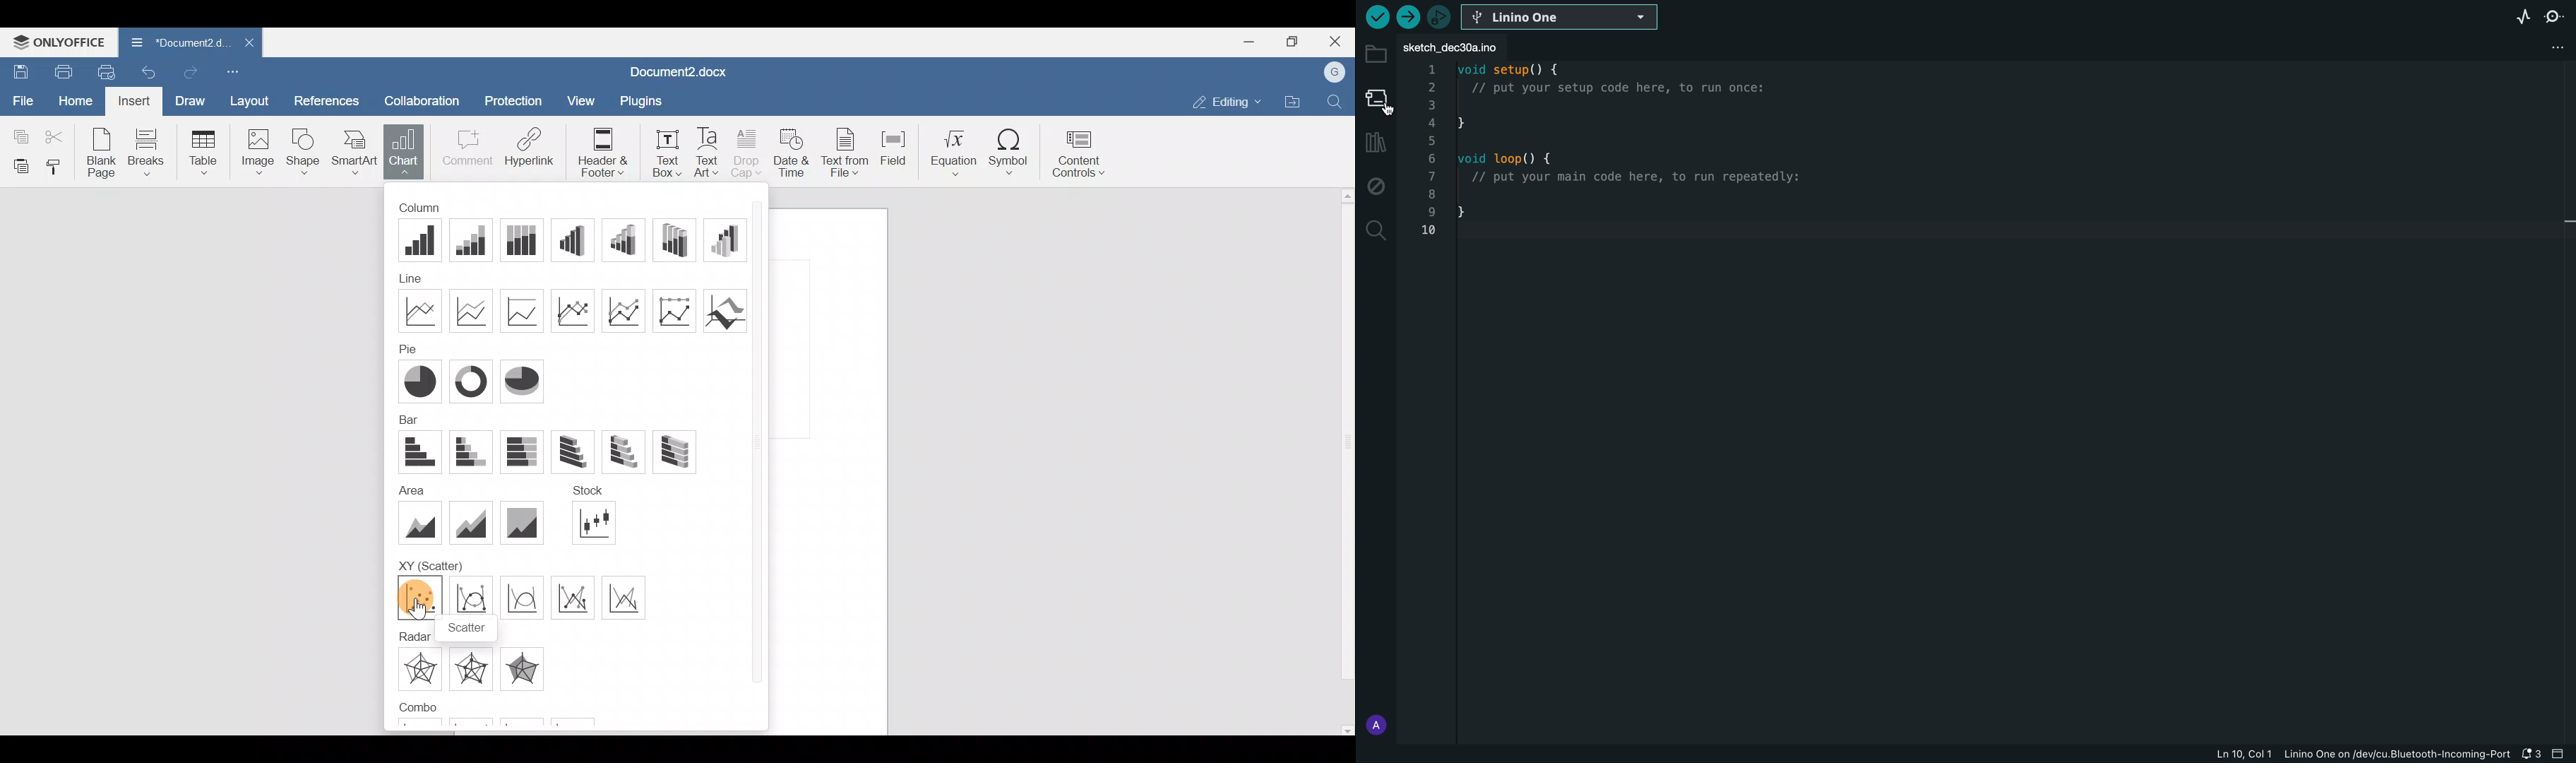  I want to click on Blank page, so click(103, 154).